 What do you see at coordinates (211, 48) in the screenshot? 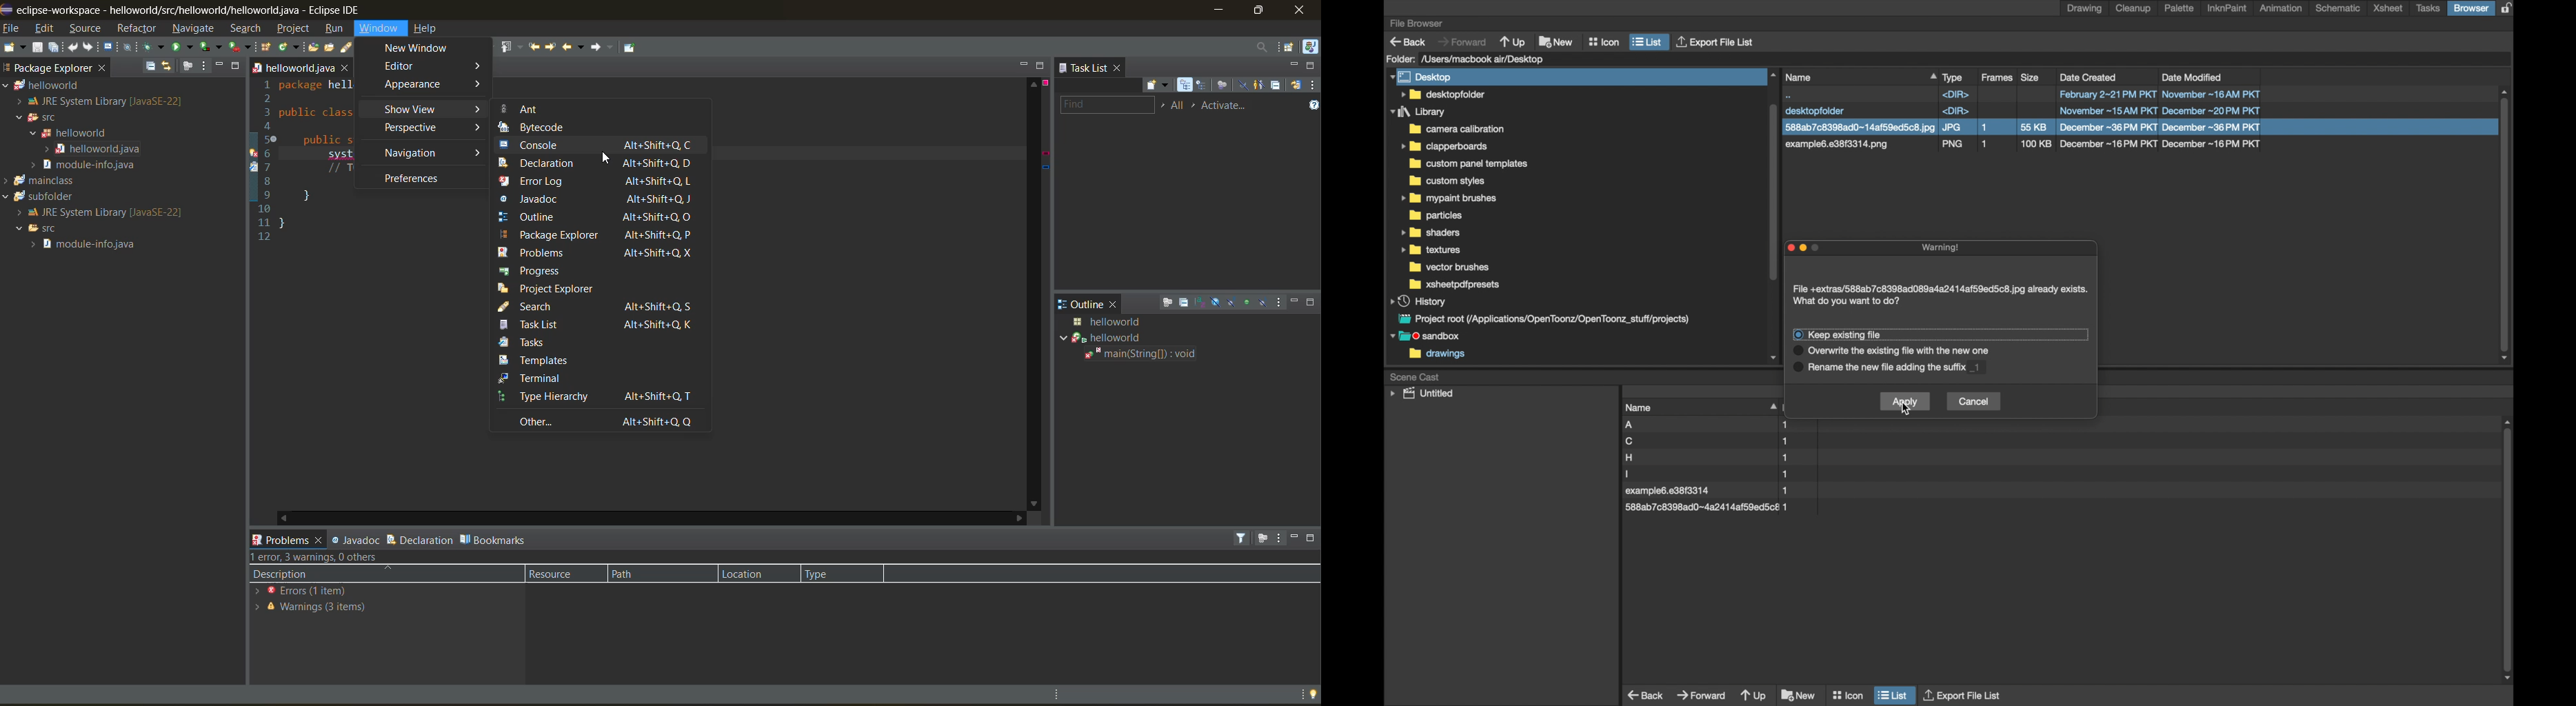
I see `coverage` at bounding box center [211, 48].